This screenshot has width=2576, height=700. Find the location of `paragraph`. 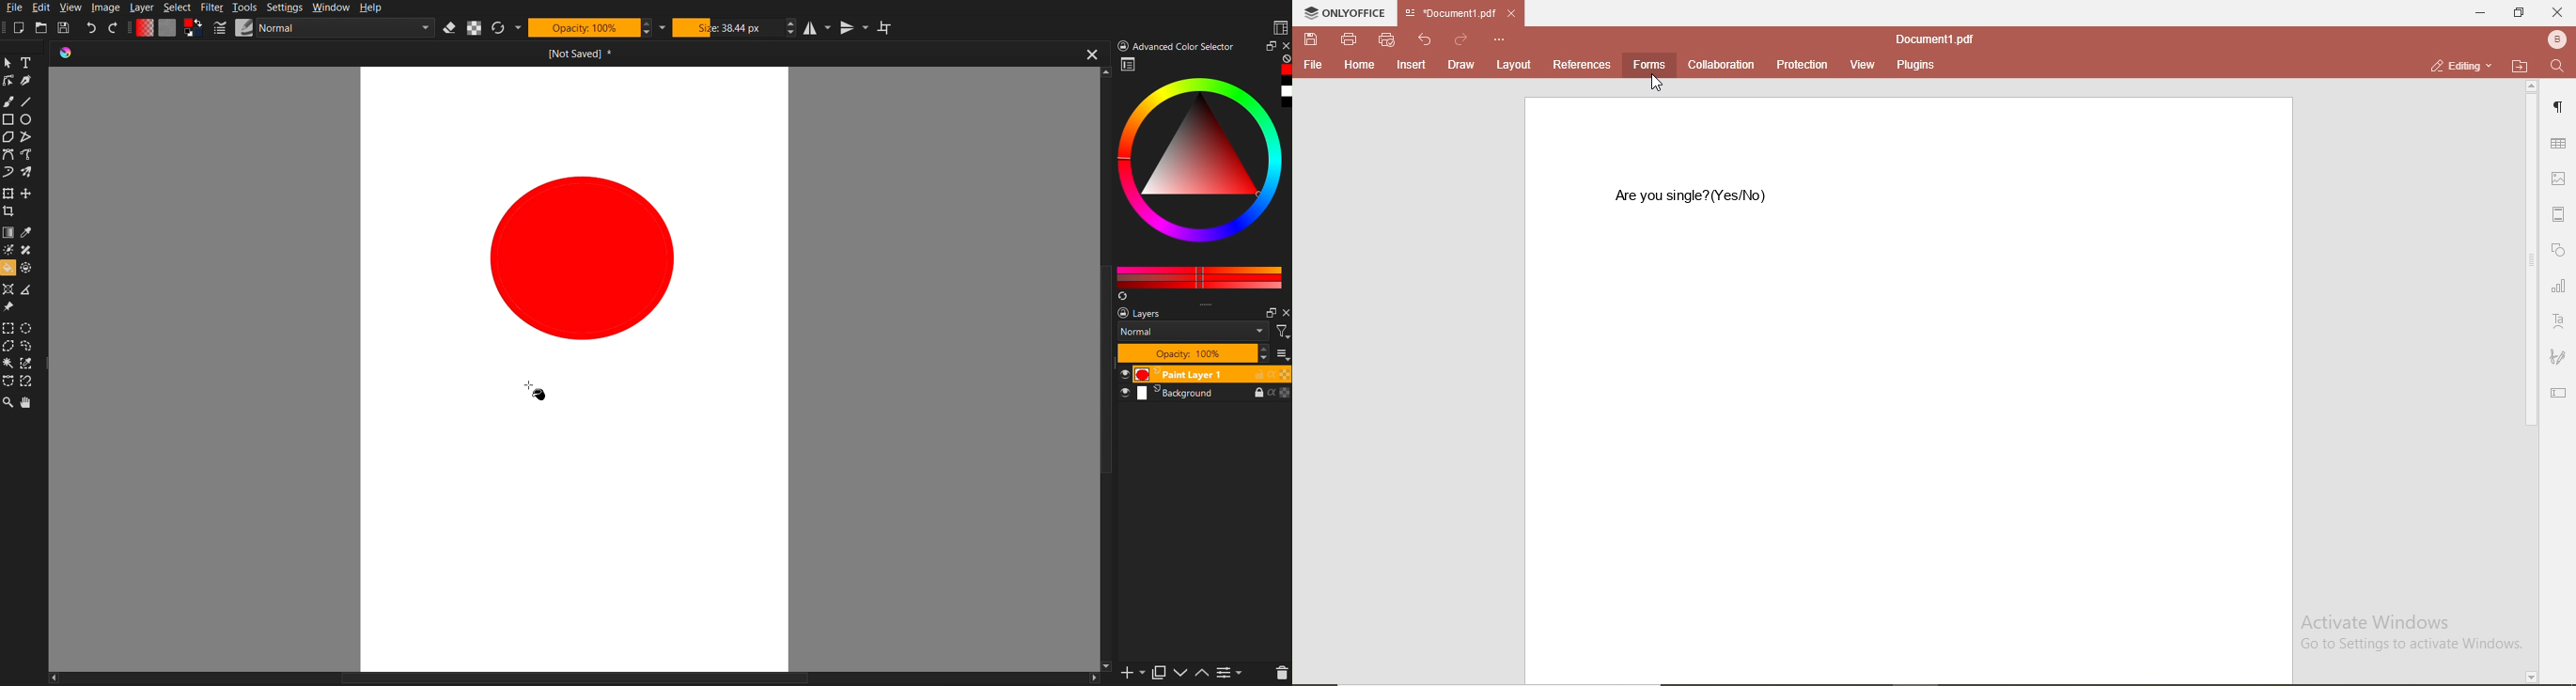

paragraph is located at coordinates (2561, 102).